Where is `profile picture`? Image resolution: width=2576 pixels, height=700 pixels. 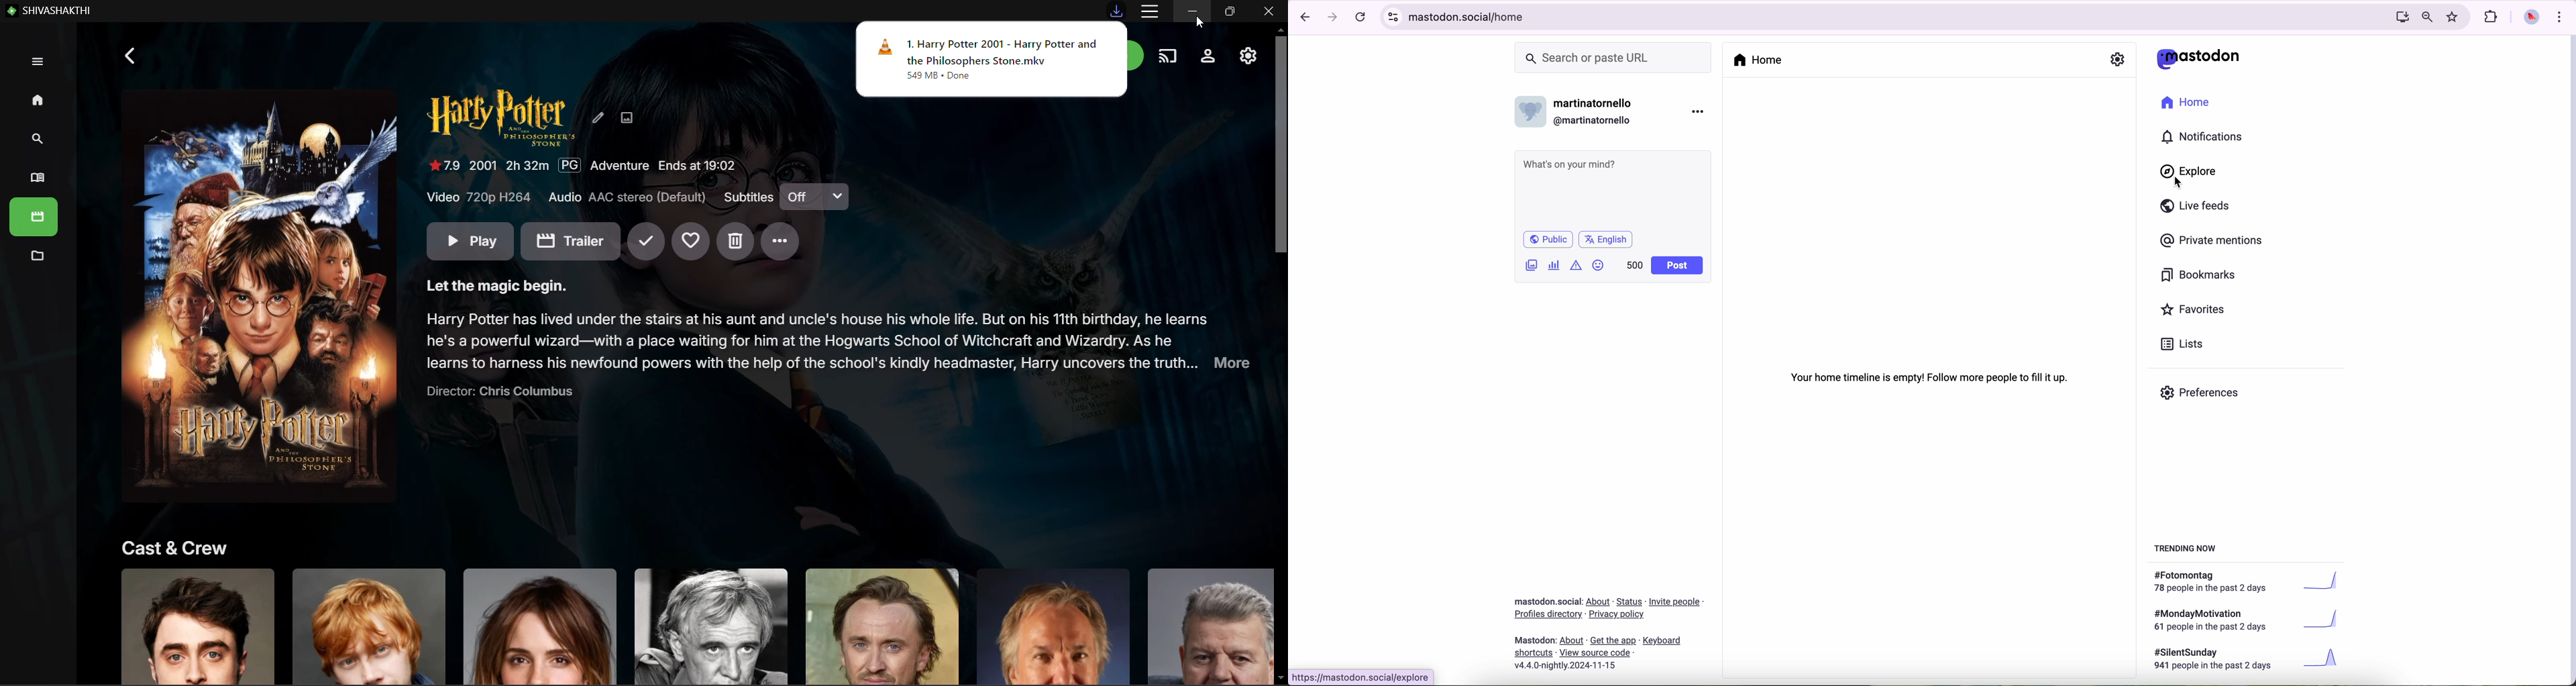
profile picture is located at coordinates (2529, 18).